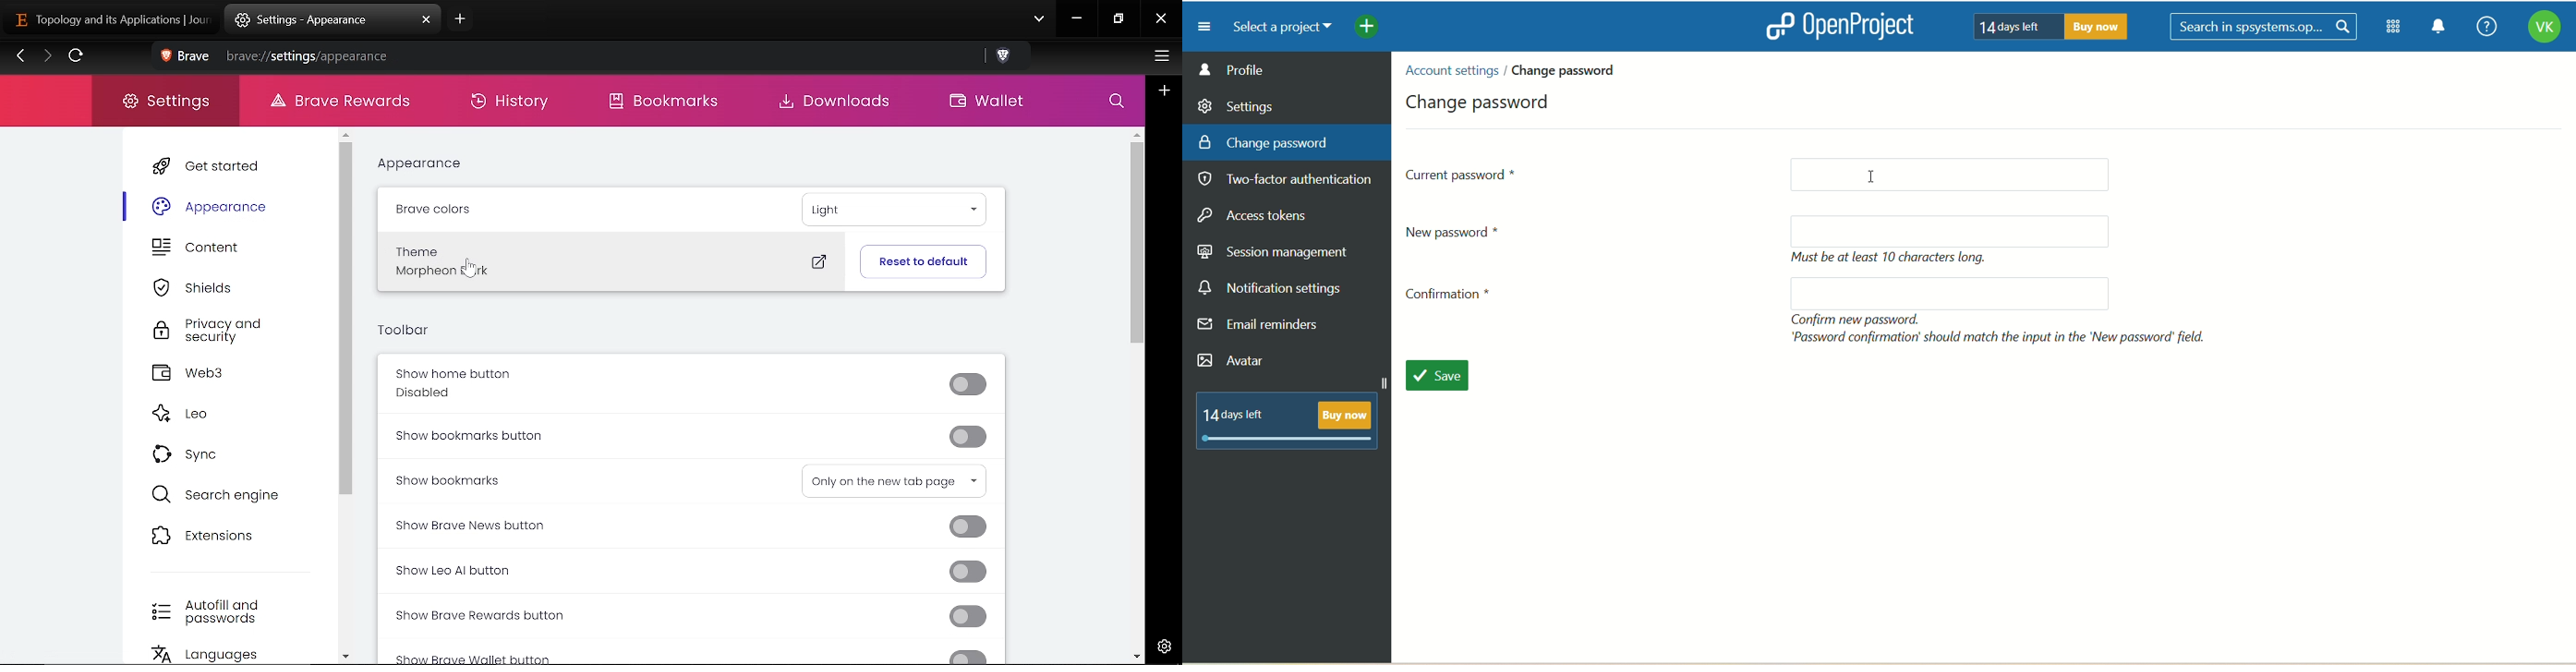 The image size is (2576, 672). Describe the element at coordinates (1165, 91) in the screenshot. I see `Plus` at that location.